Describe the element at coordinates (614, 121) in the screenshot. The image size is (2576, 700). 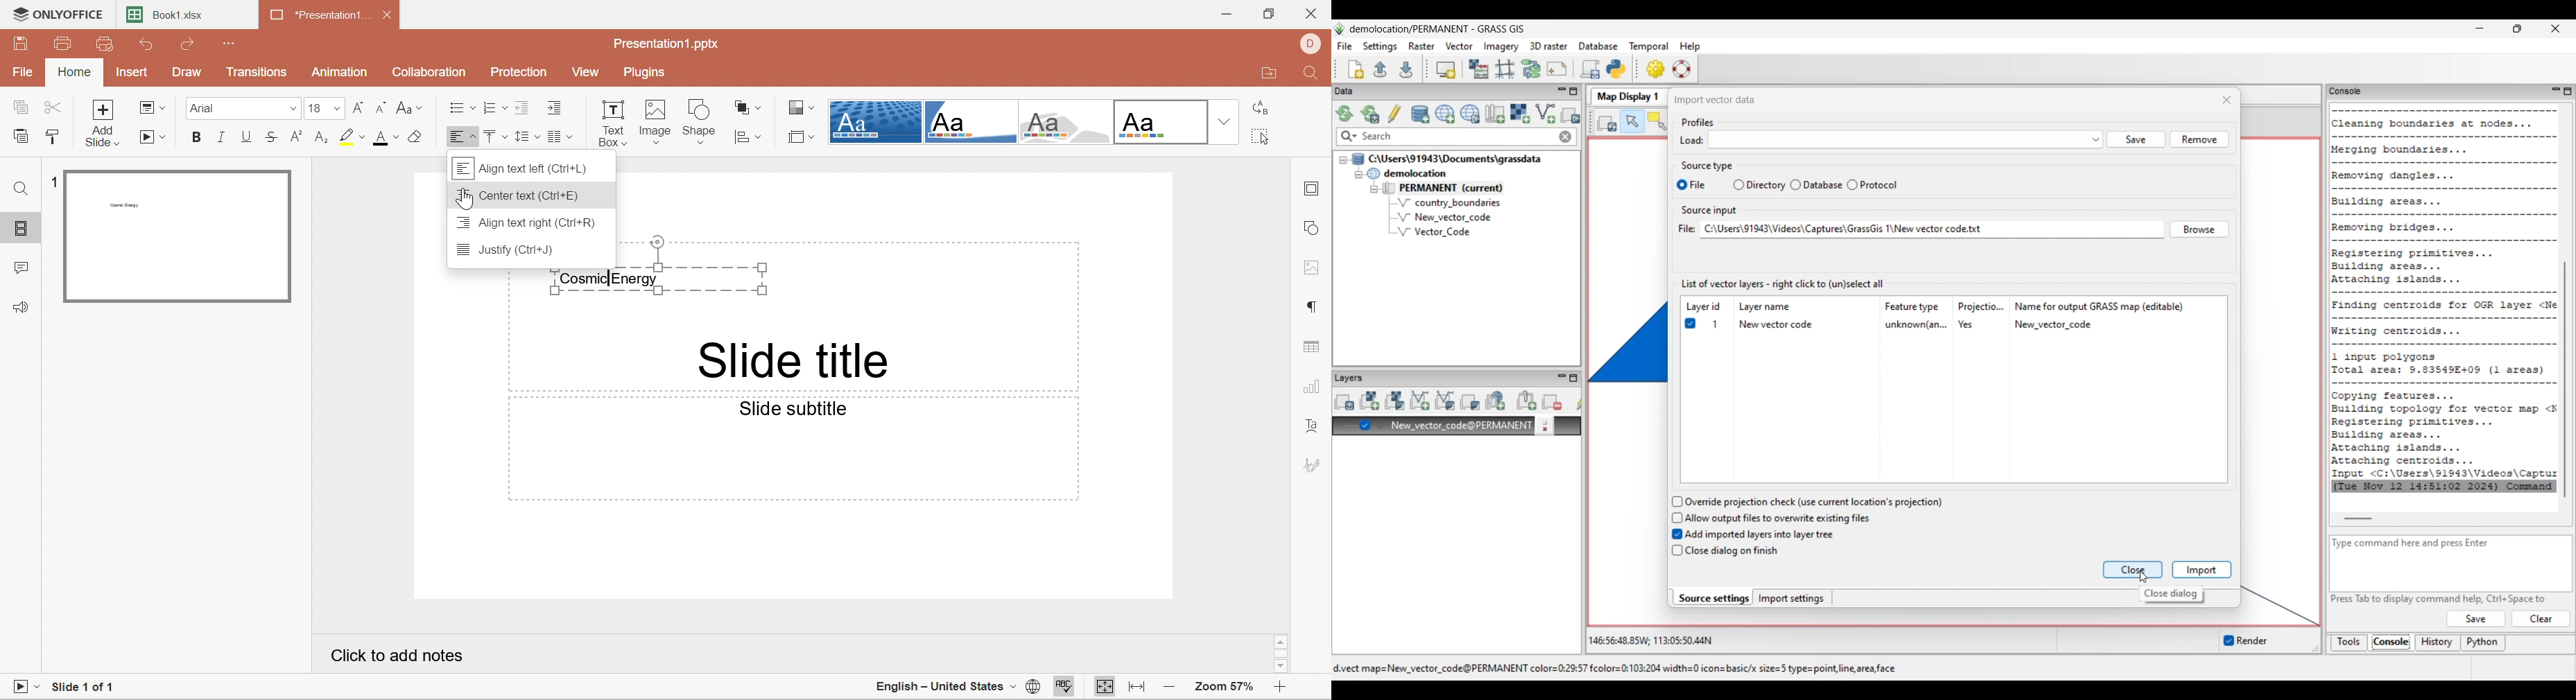
I see `Text Box` at that location.